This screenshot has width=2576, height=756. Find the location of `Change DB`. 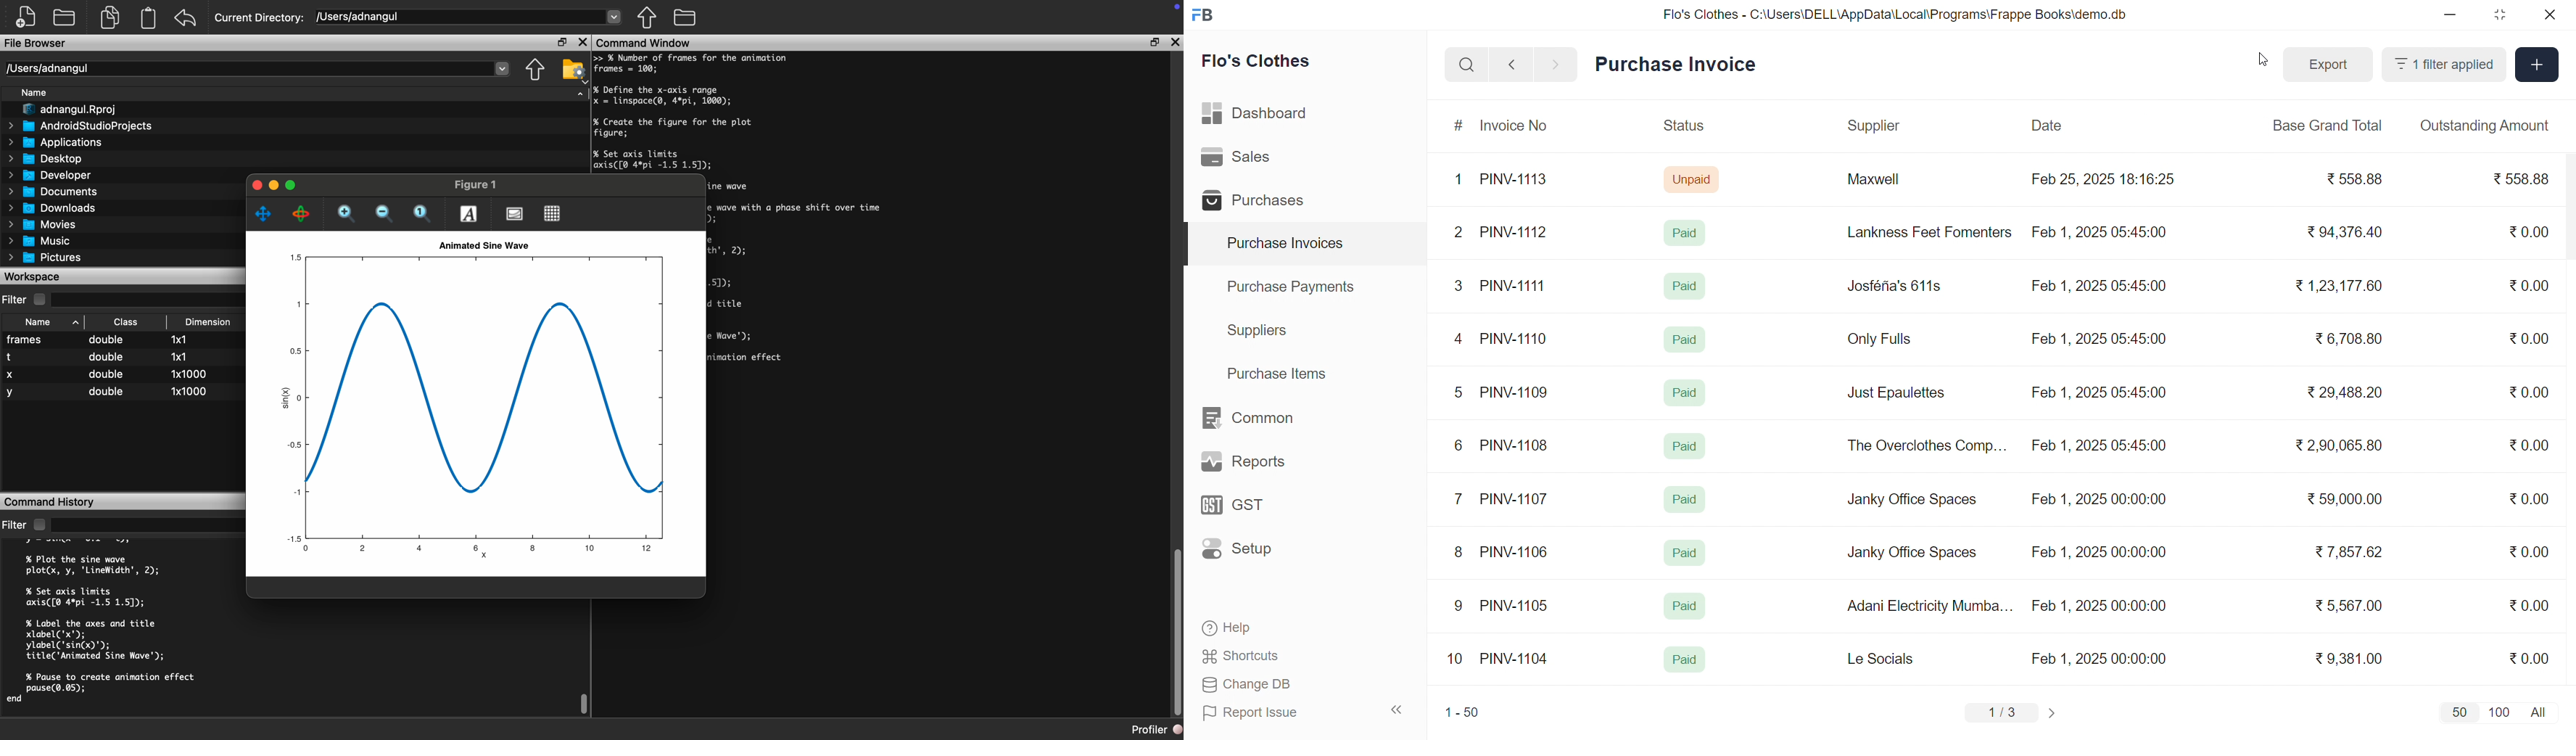

Change DB is located at coordinates (1275, 685).